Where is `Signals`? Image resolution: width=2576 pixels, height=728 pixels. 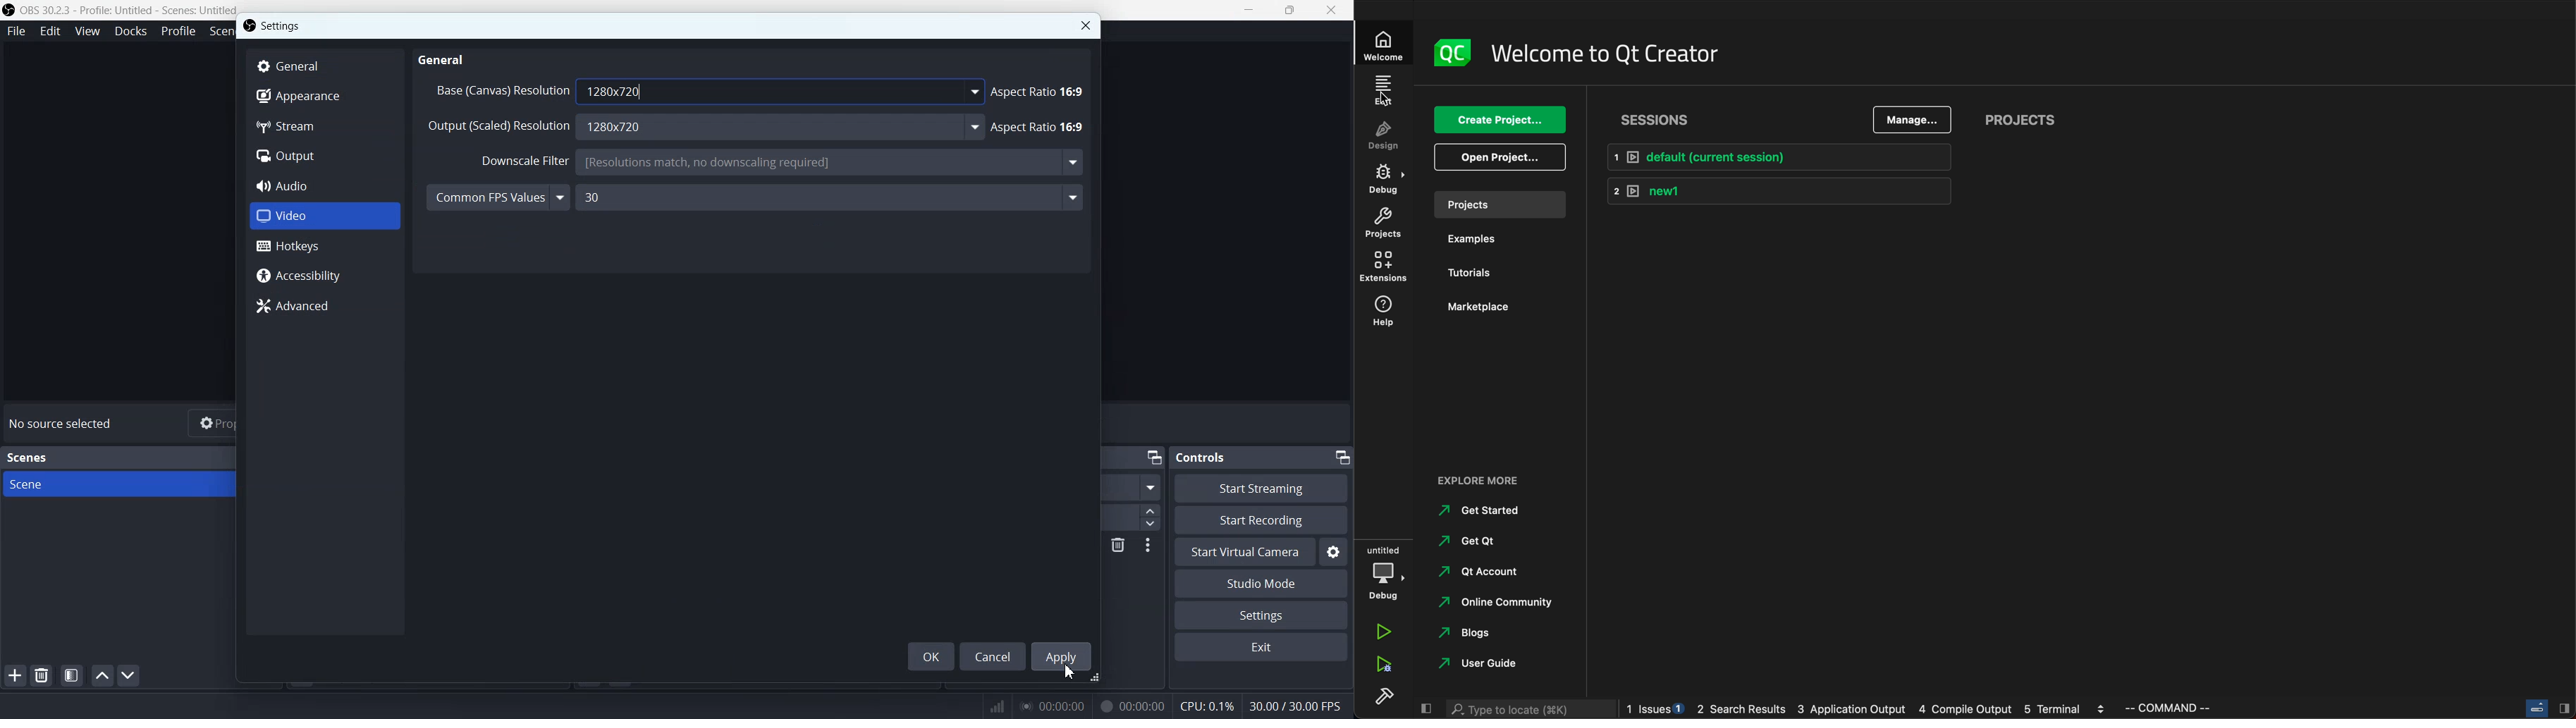
Signals is located at coordinates (990, 705).